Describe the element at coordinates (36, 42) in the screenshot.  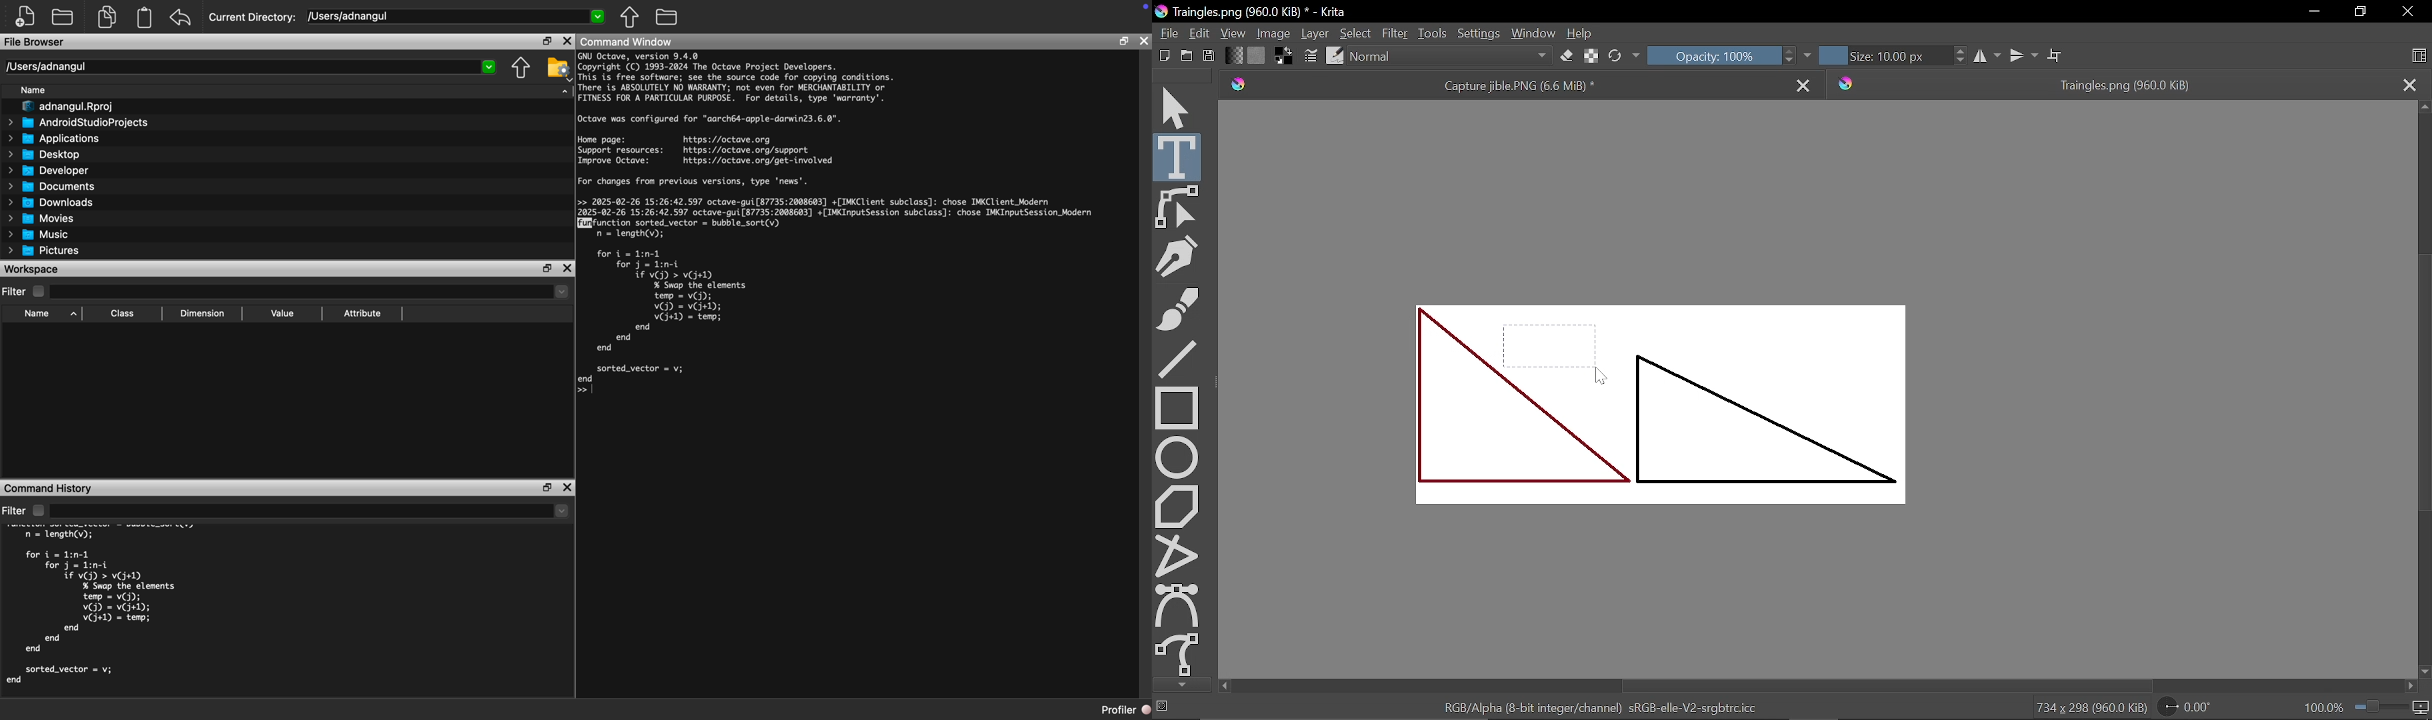
I see `File Browser` at that location.